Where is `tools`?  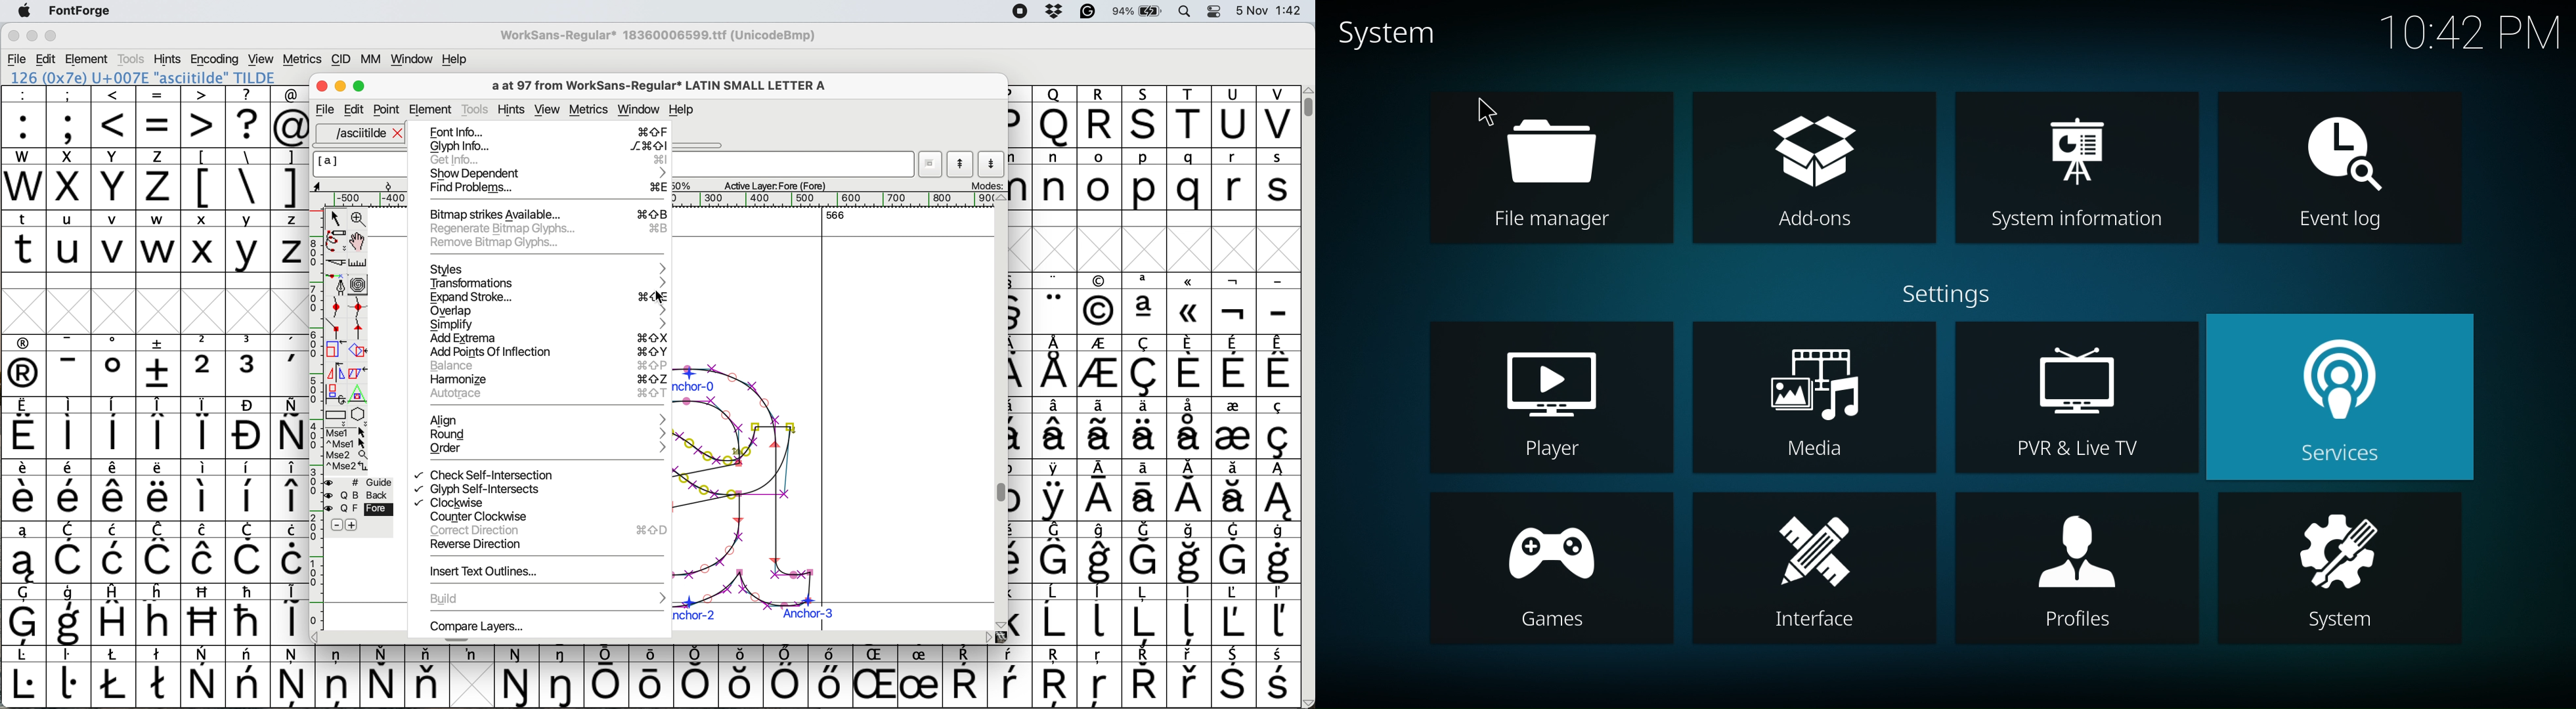 tools is located at coordinates (130, 59).